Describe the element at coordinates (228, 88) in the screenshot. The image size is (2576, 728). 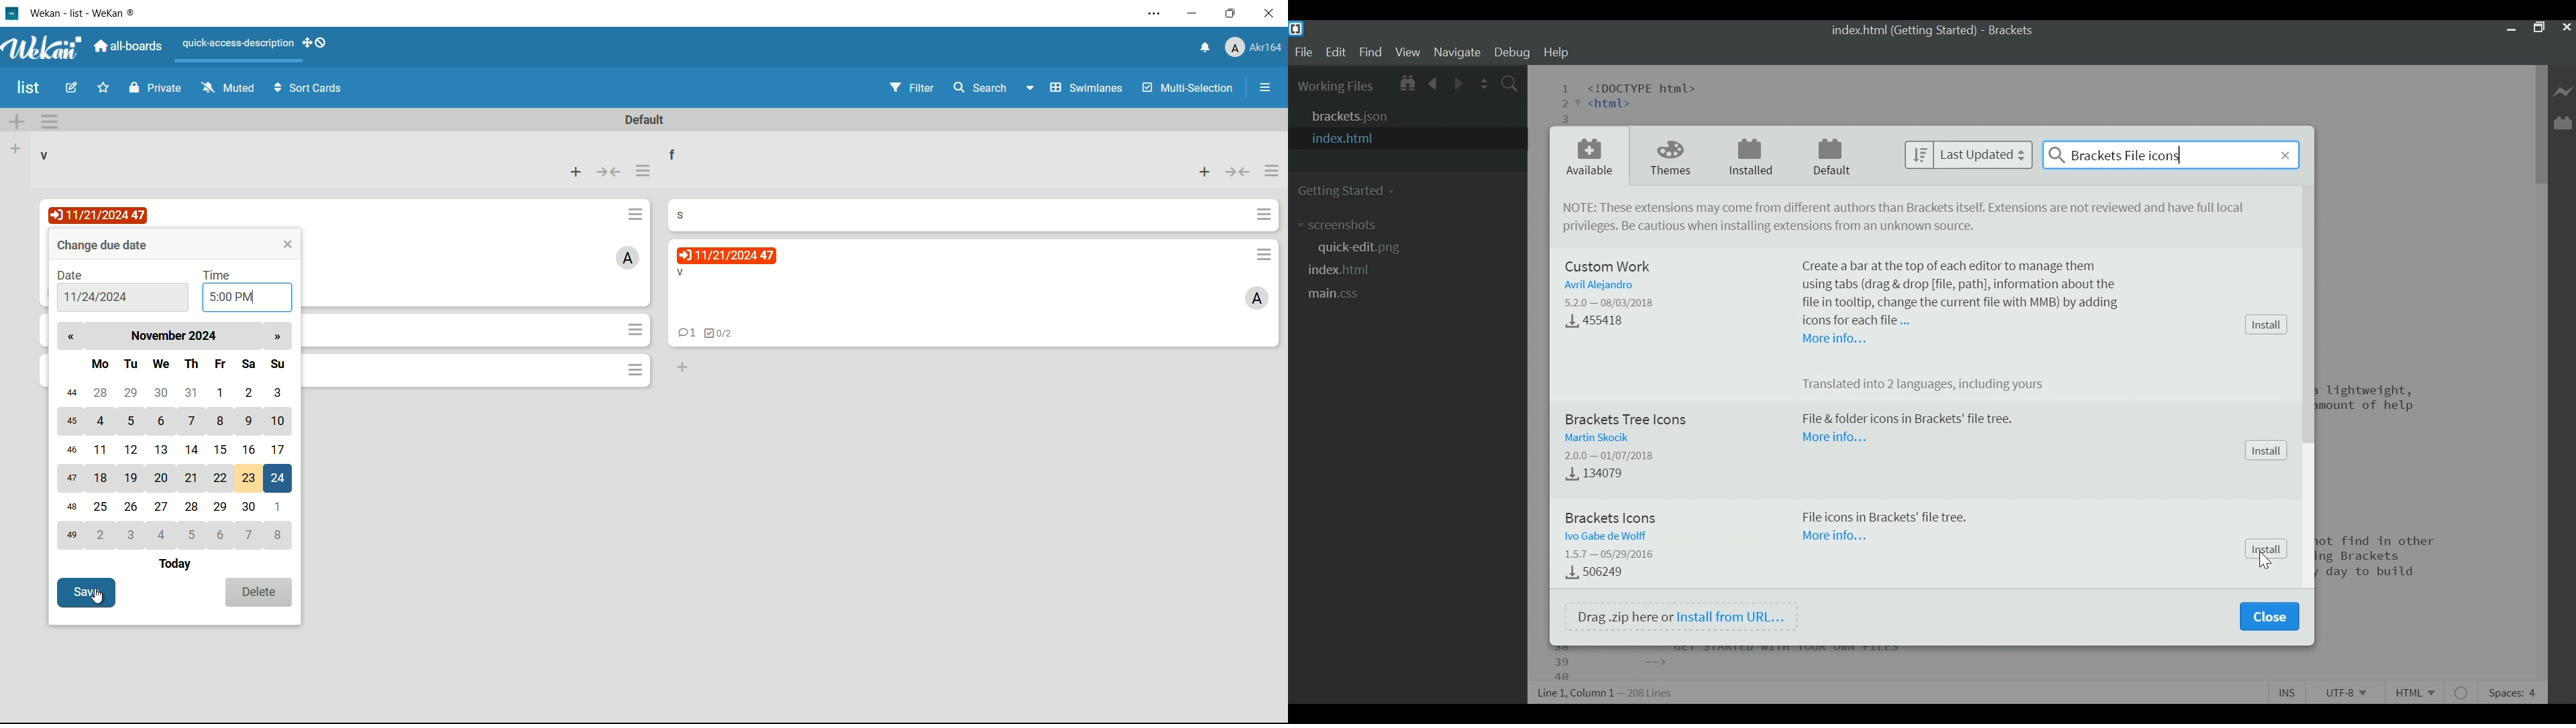
I see `muted` at that location.